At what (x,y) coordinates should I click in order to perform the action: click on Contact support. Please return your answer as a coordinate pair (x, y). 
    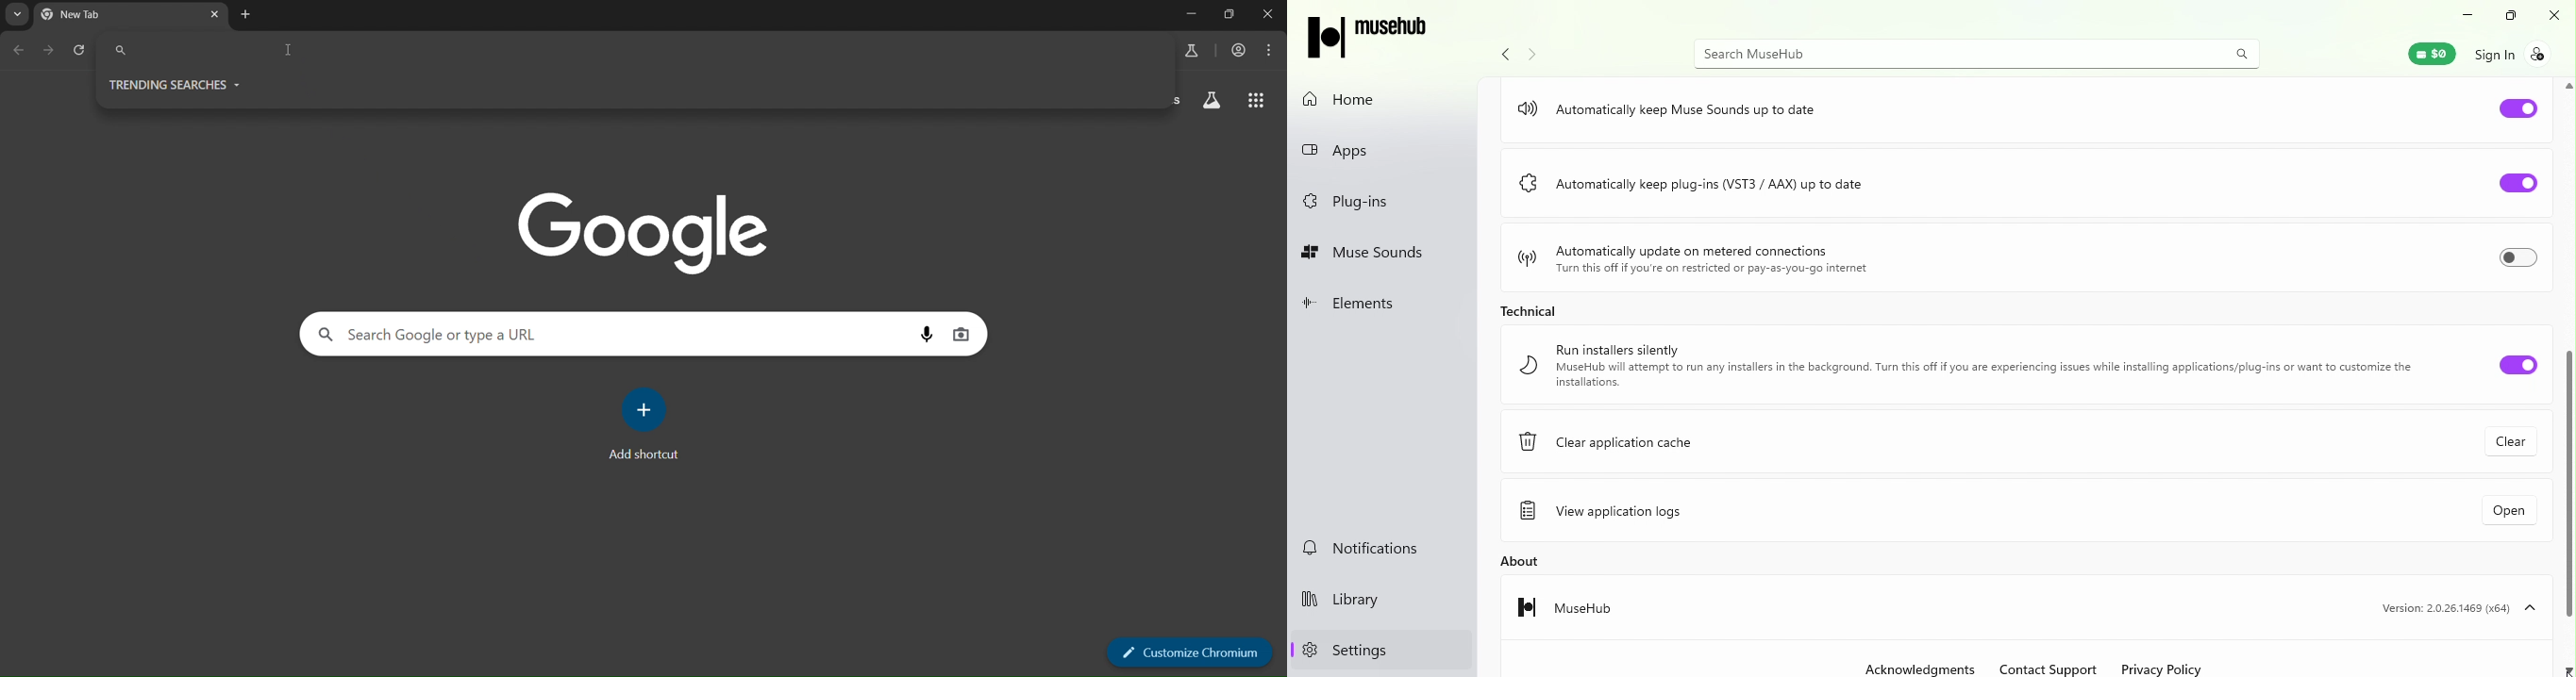
    Looking at the image, I should click on (2046, 668).